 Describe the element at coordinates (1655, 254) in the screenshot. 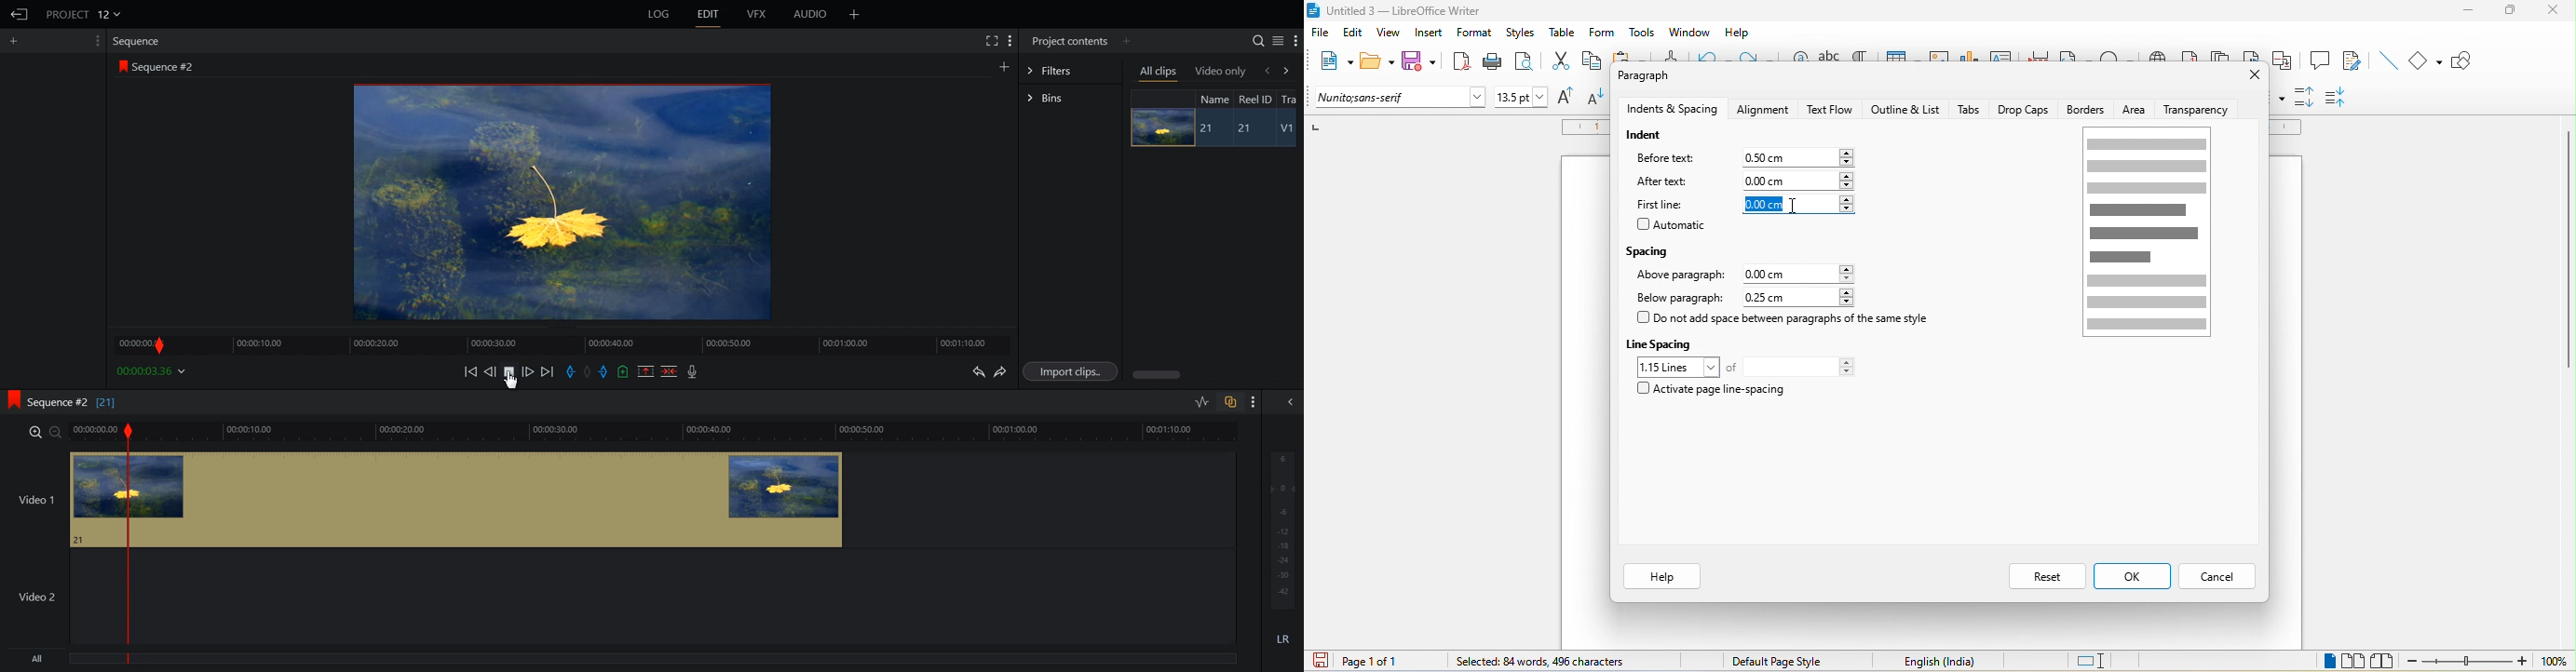

I see `spacing` at that location.